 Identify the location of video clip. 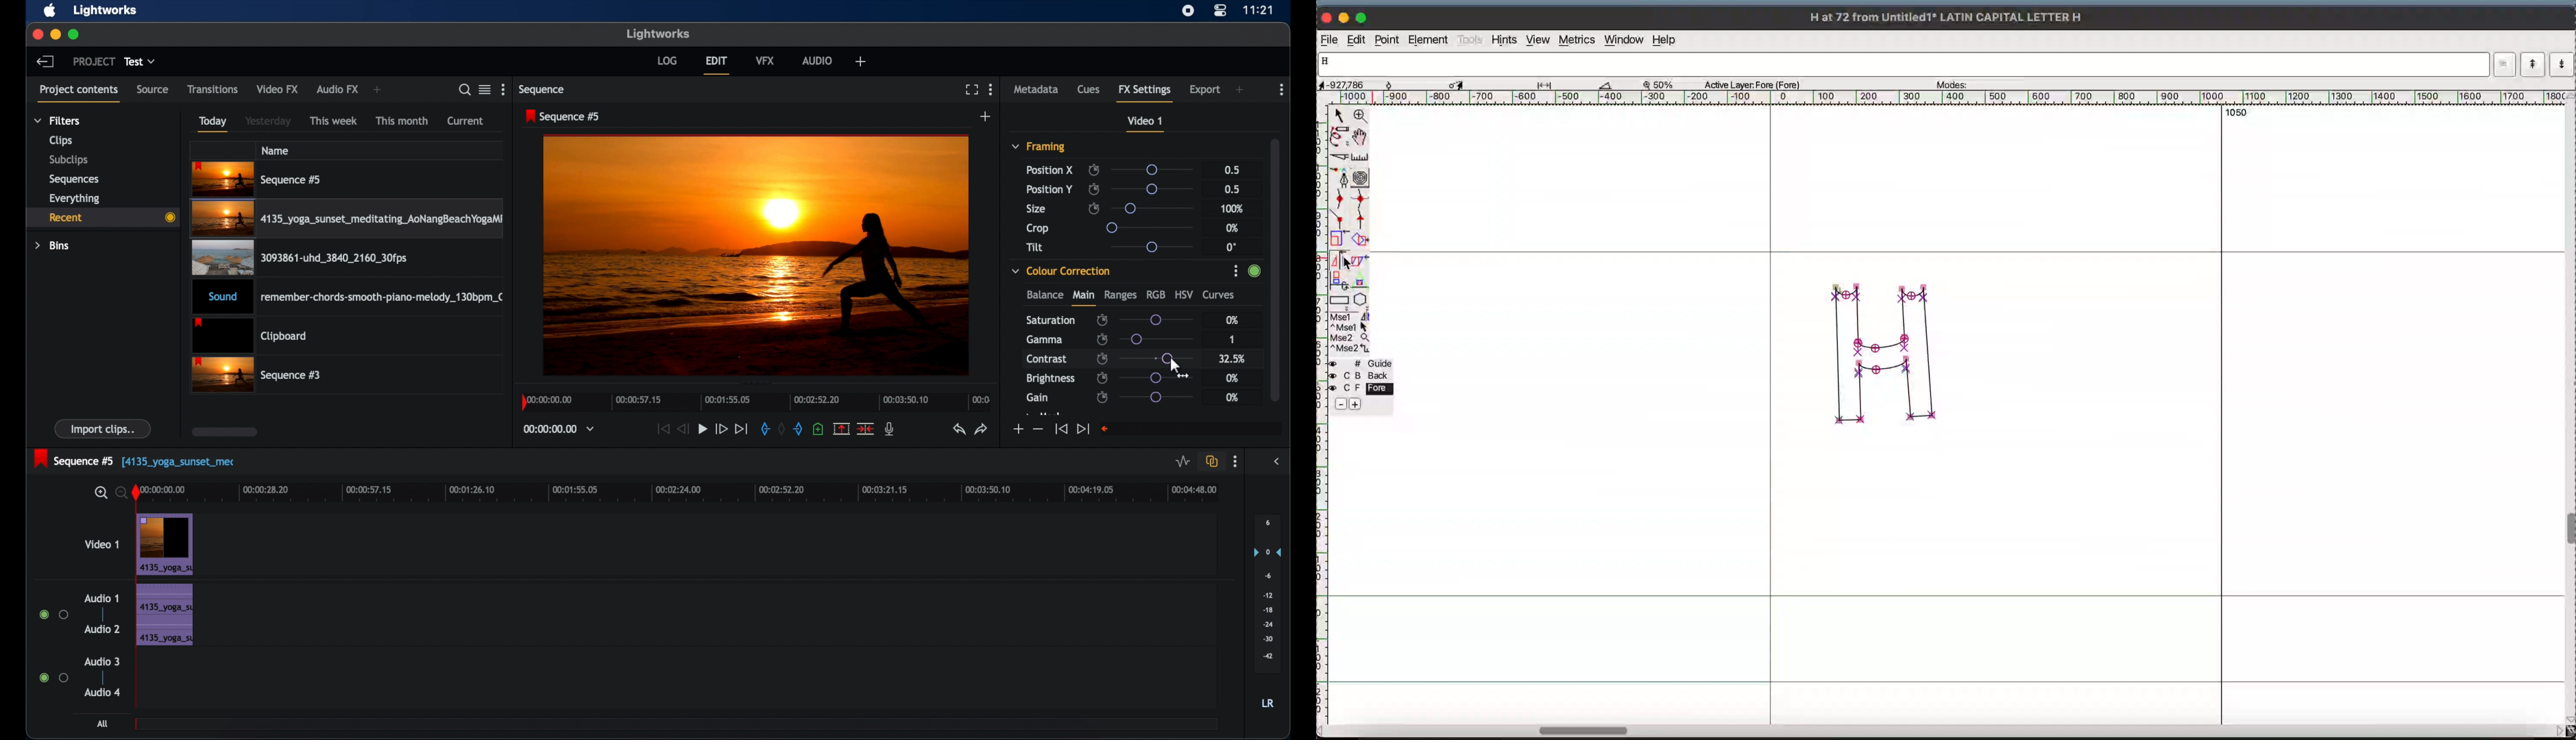
(297, 260).